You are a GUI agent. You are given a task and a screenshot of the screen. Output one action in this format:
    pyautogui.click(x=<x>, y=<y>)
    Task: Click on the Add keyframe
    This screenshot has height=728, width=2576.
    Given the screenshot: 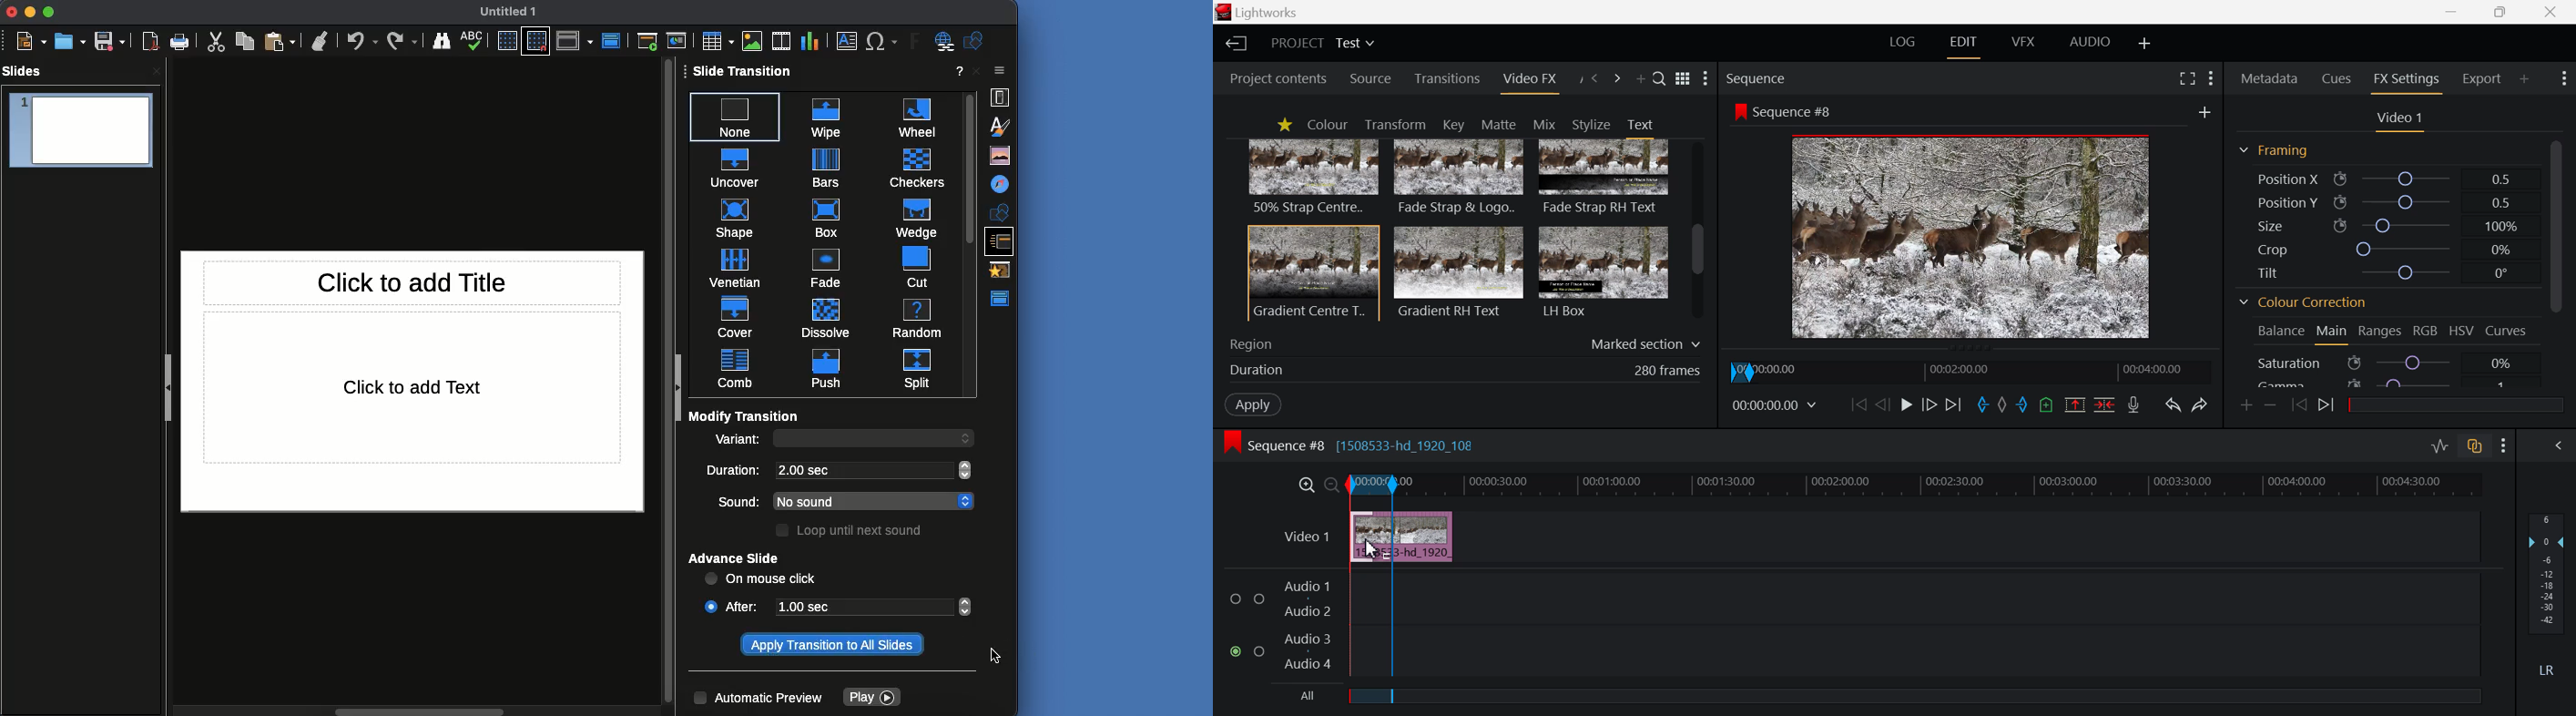 What is the action you would take?
    pyautogui.click(x=2244, y=404)
    